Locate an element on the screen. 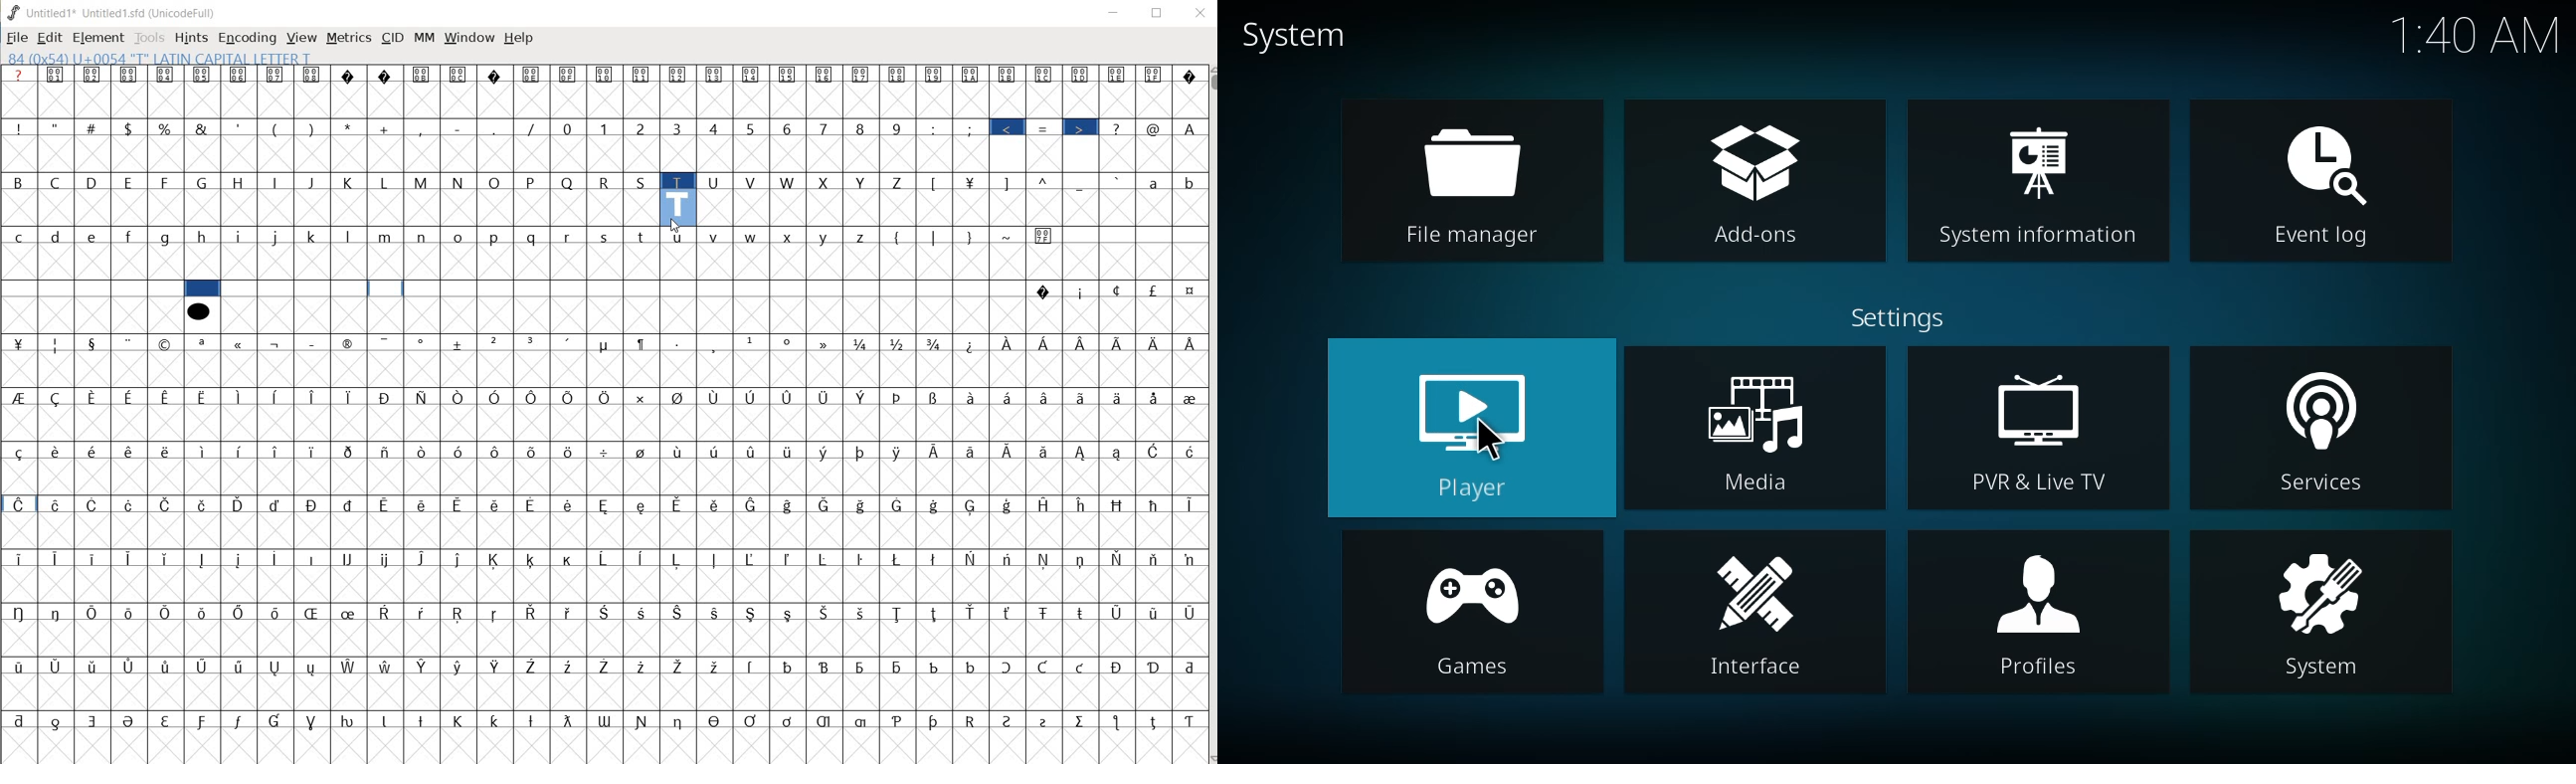  Symbol is located at coordinates (1188, 667).